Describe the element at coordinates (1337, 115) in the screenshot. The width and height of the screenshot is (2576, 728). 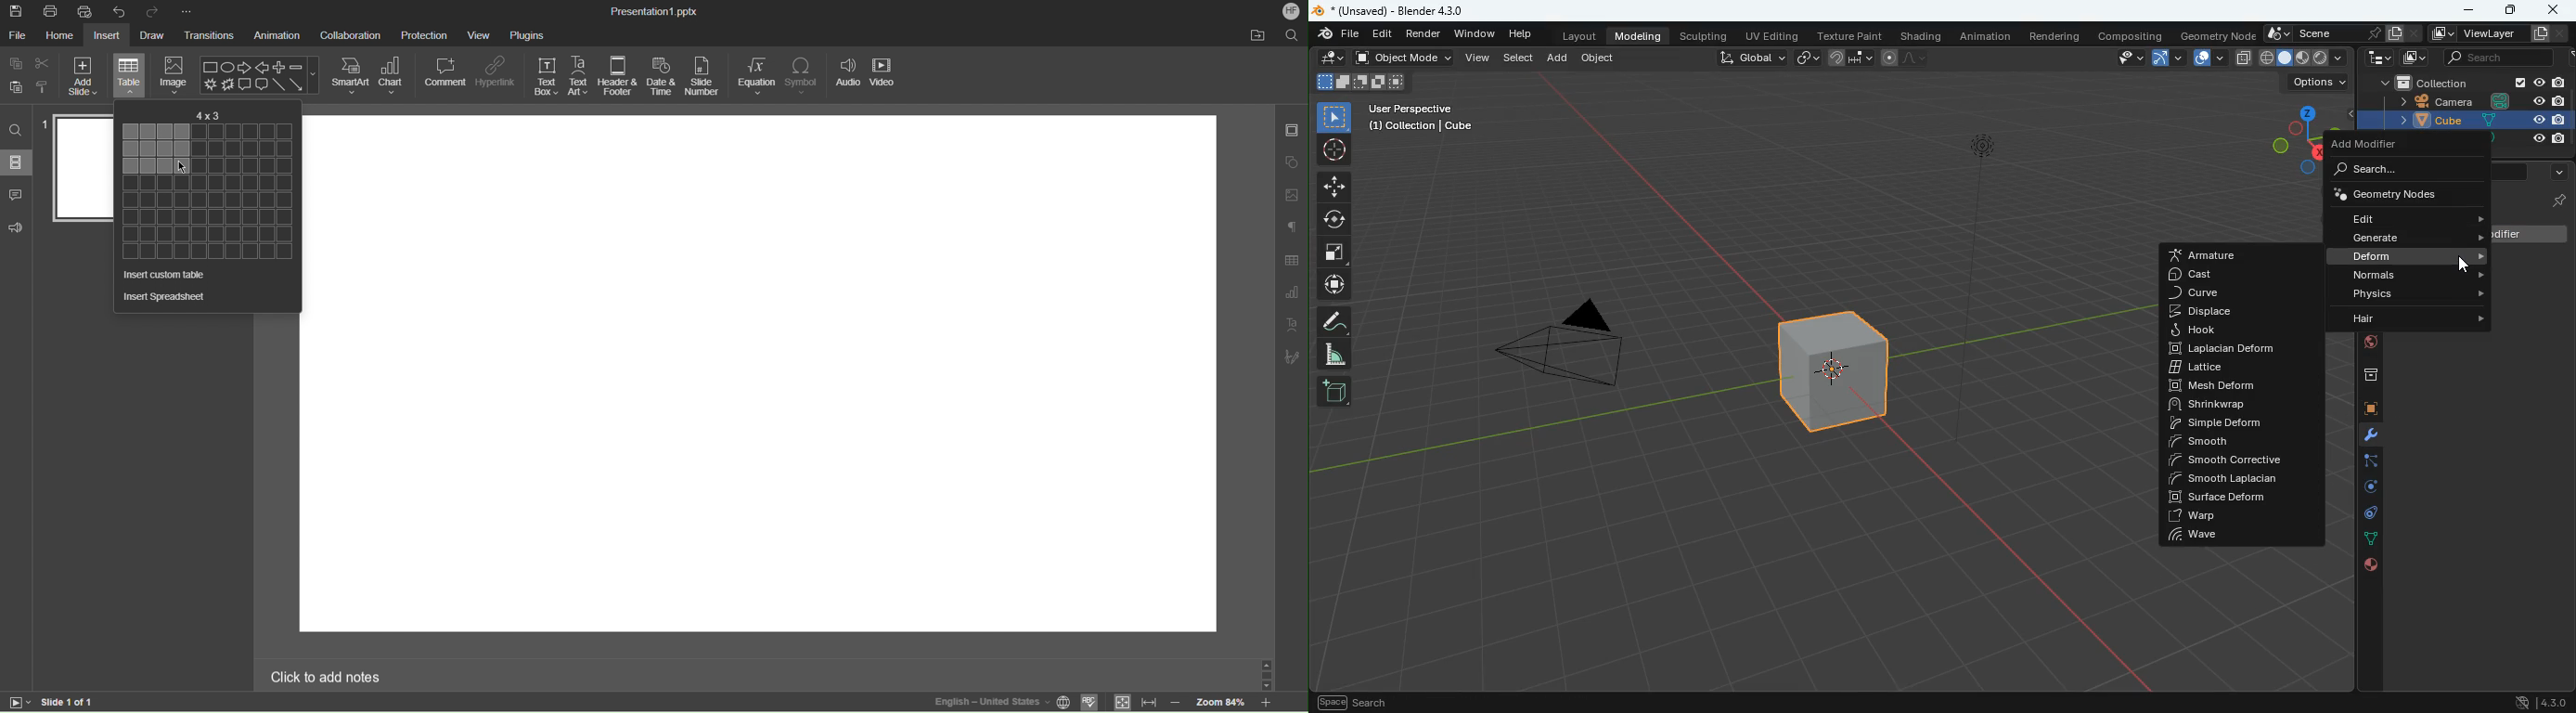
I see `select` at that location.